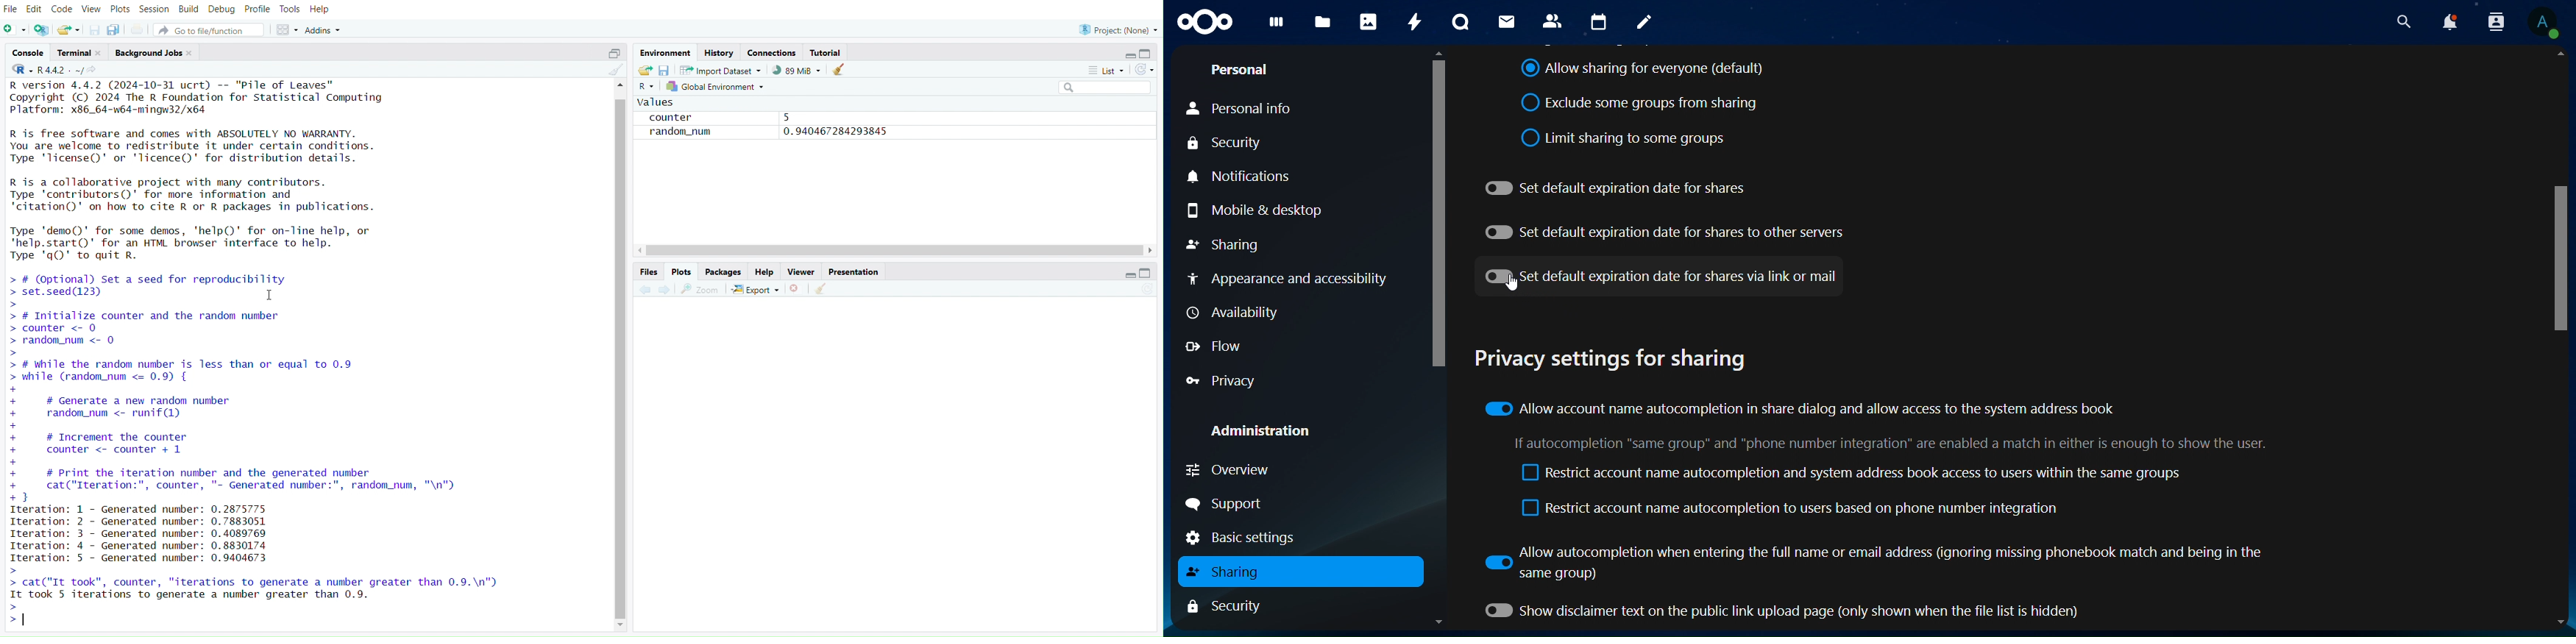 The height and width of the screenshot is (644, 2576). What do you see at coordinates (15, 29) in the screenshot?
I see `New File` at bounding box center [15, 29].